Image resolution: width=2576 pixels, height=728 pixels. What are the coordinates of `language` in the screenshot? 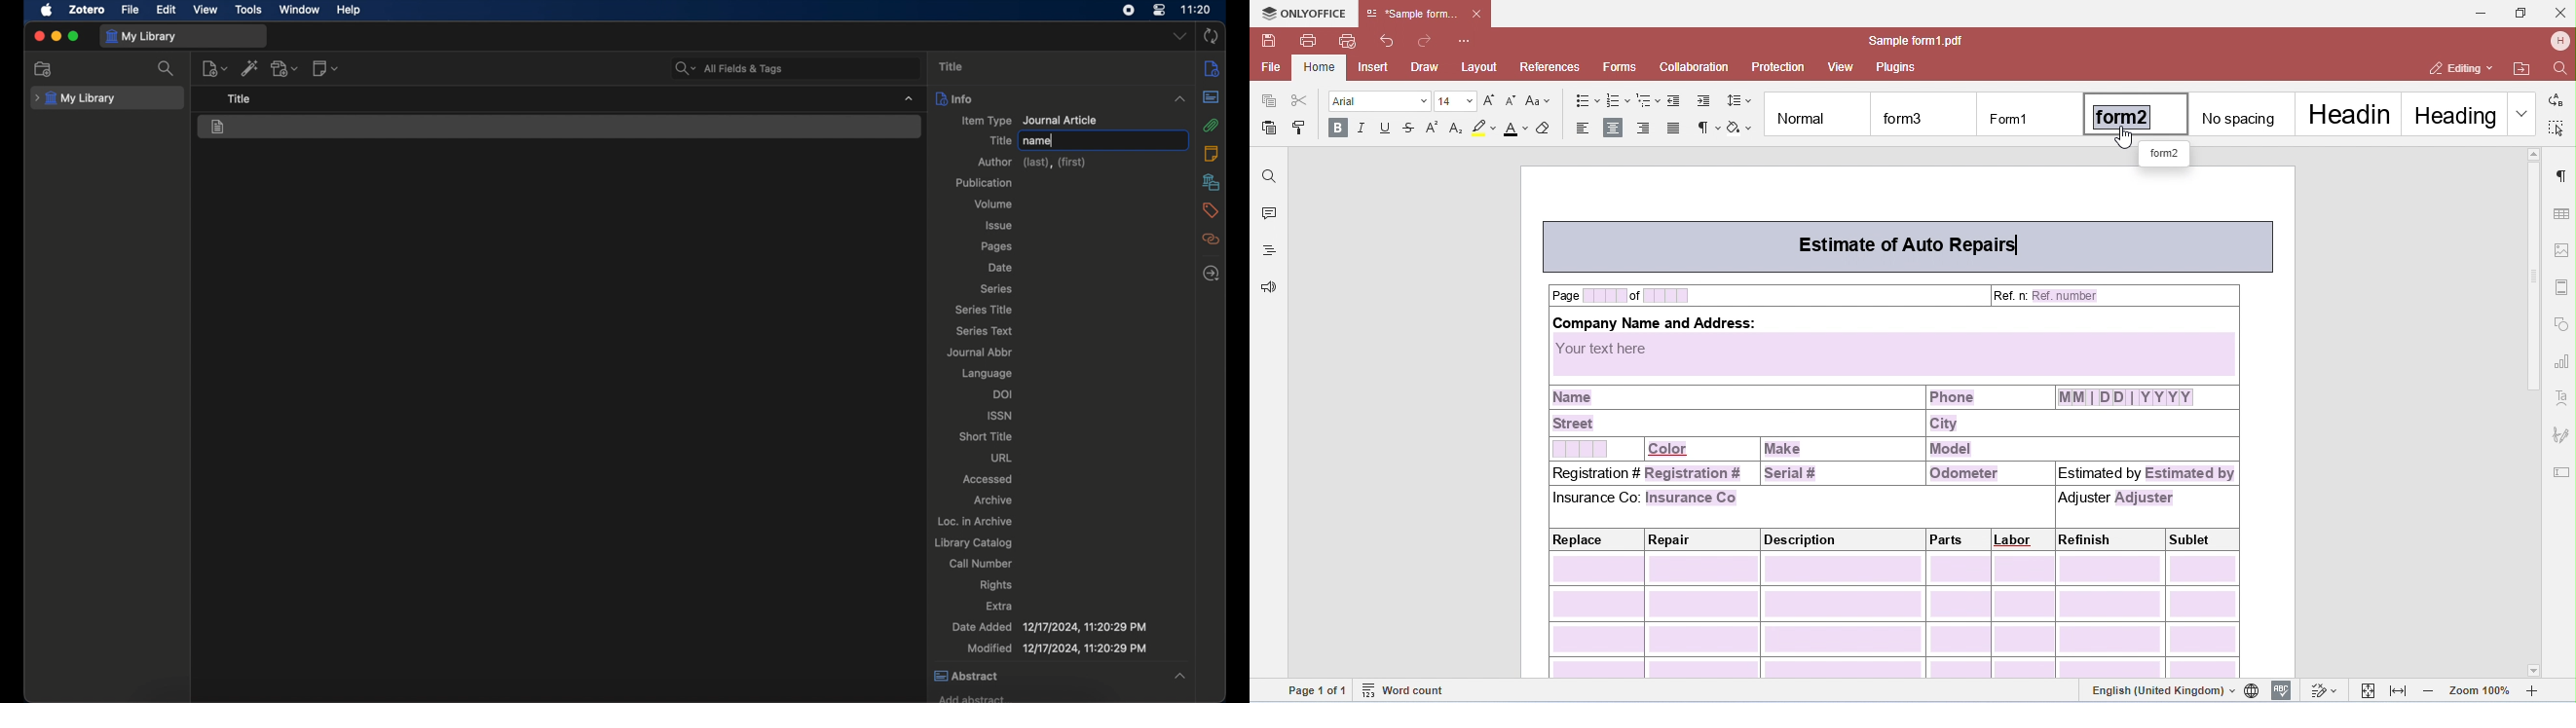 It's located at (988, 374).